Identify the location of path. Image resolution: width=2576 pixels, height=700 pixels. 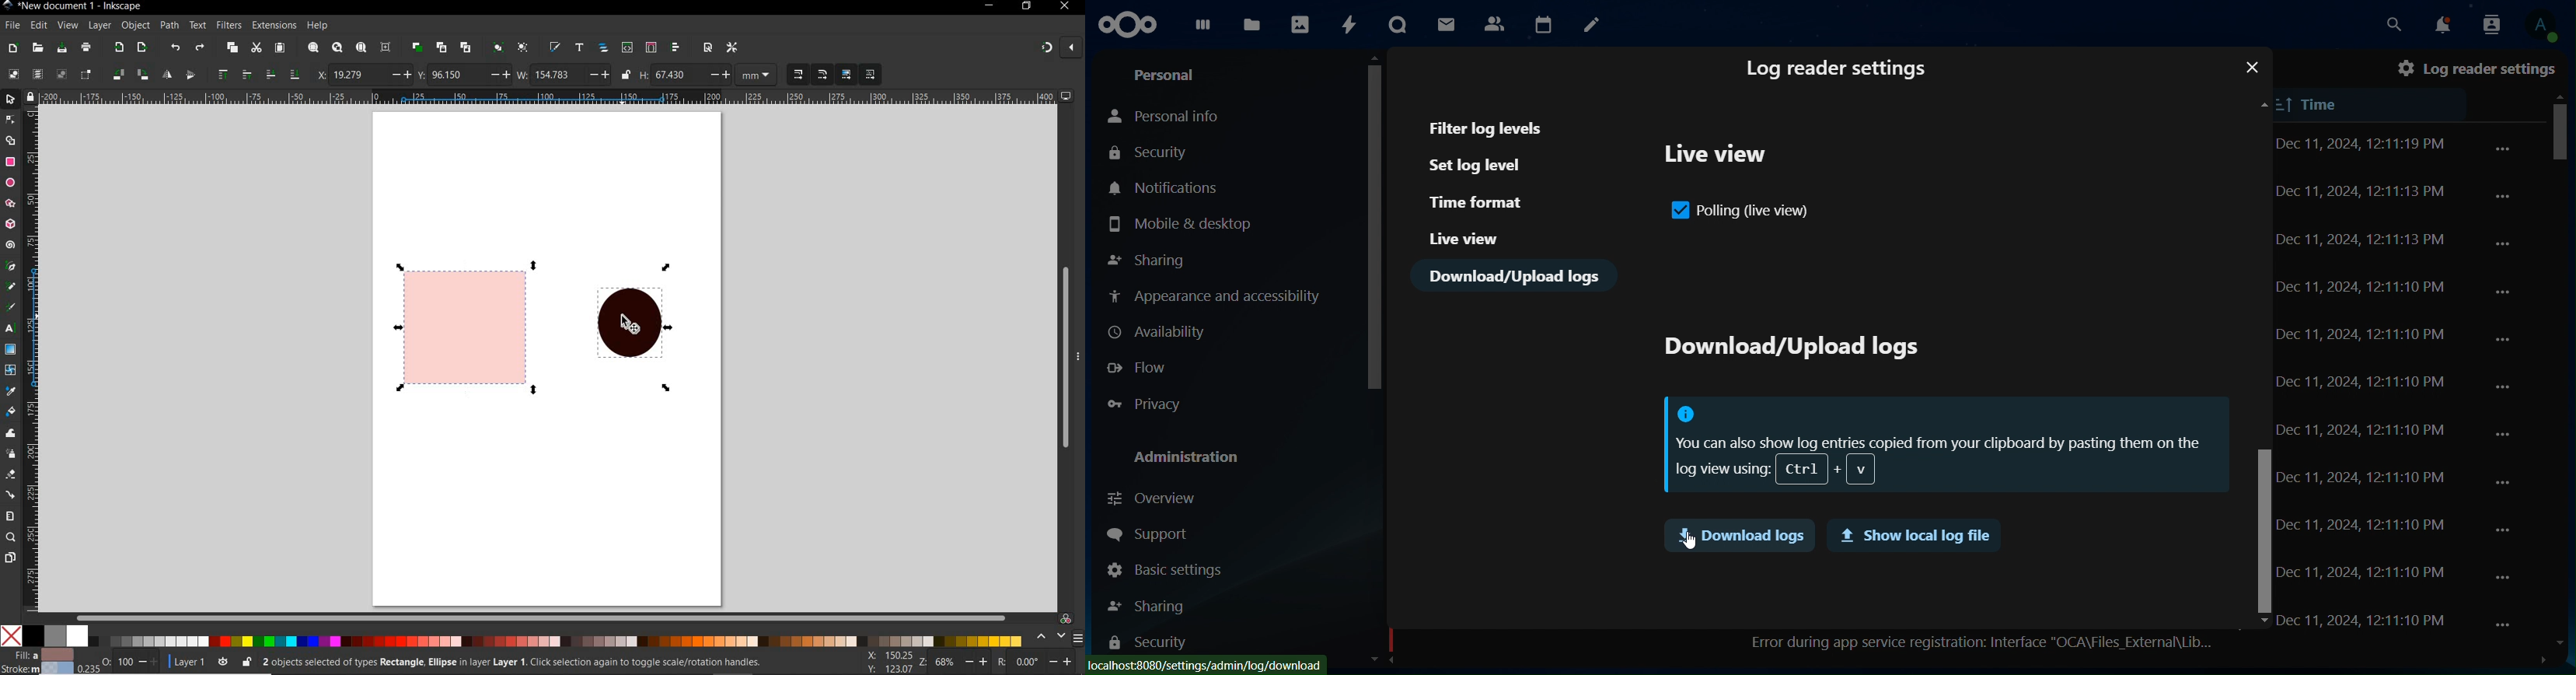
(169, 26).